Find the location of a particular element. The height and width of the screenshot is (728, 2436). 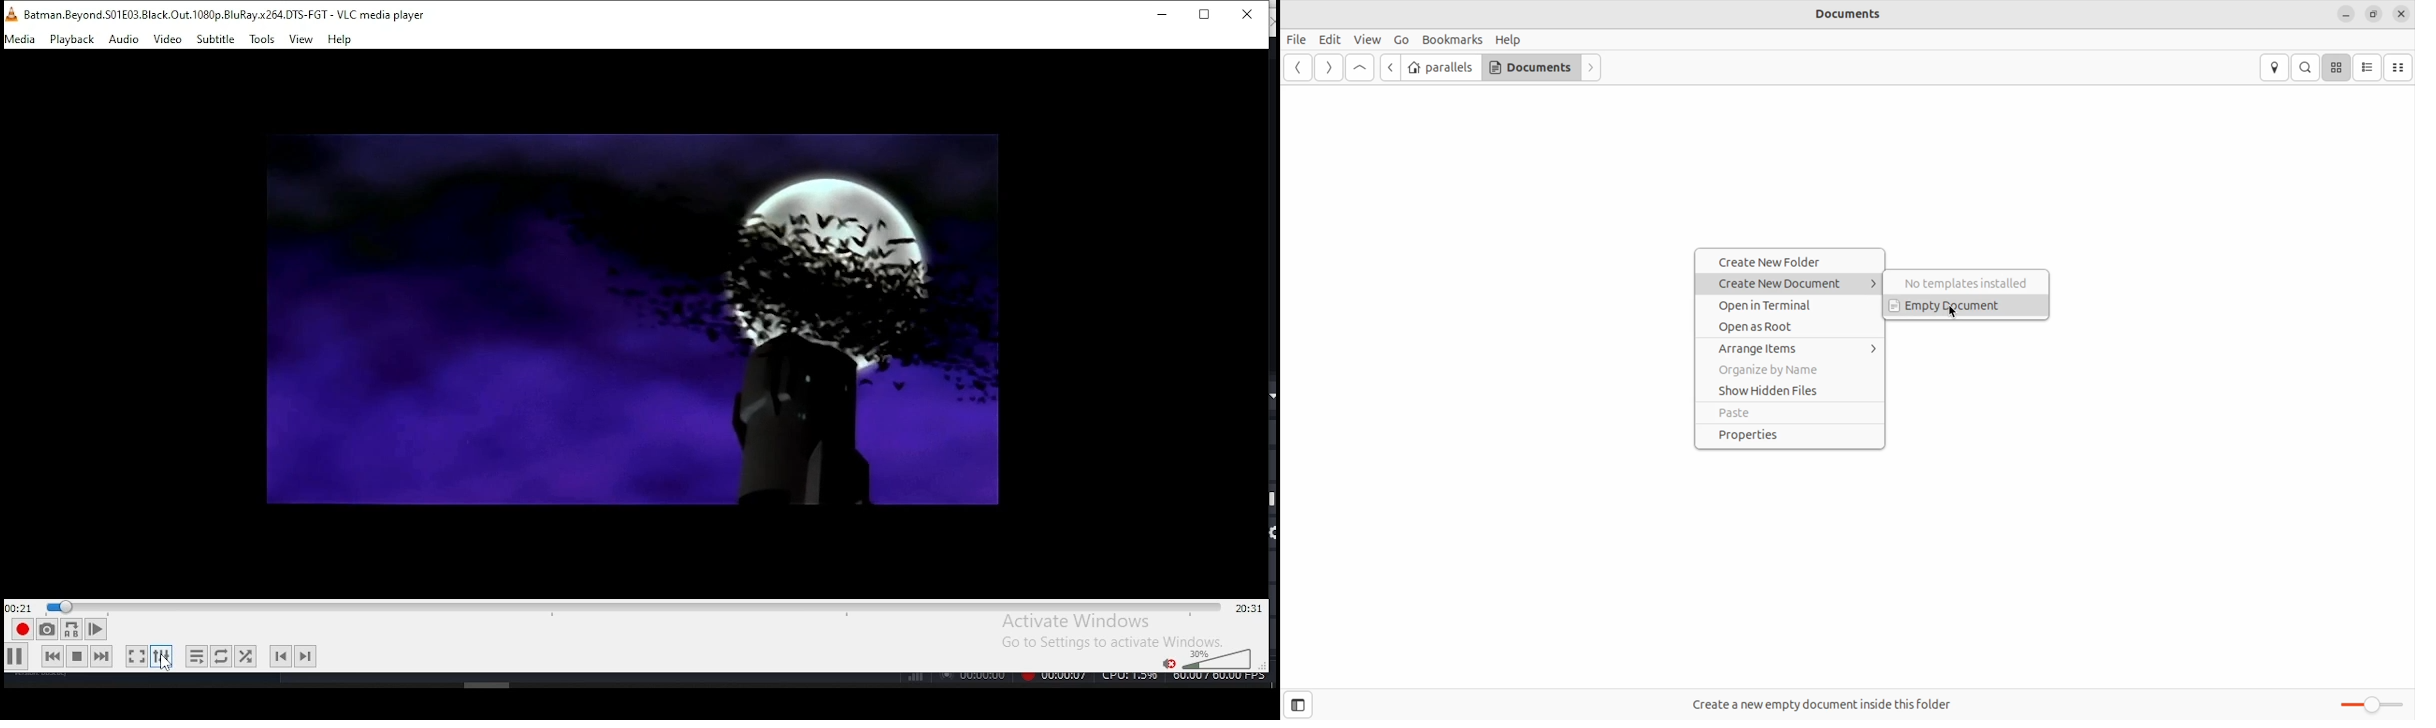

stop is located at coordinates (76, 656).